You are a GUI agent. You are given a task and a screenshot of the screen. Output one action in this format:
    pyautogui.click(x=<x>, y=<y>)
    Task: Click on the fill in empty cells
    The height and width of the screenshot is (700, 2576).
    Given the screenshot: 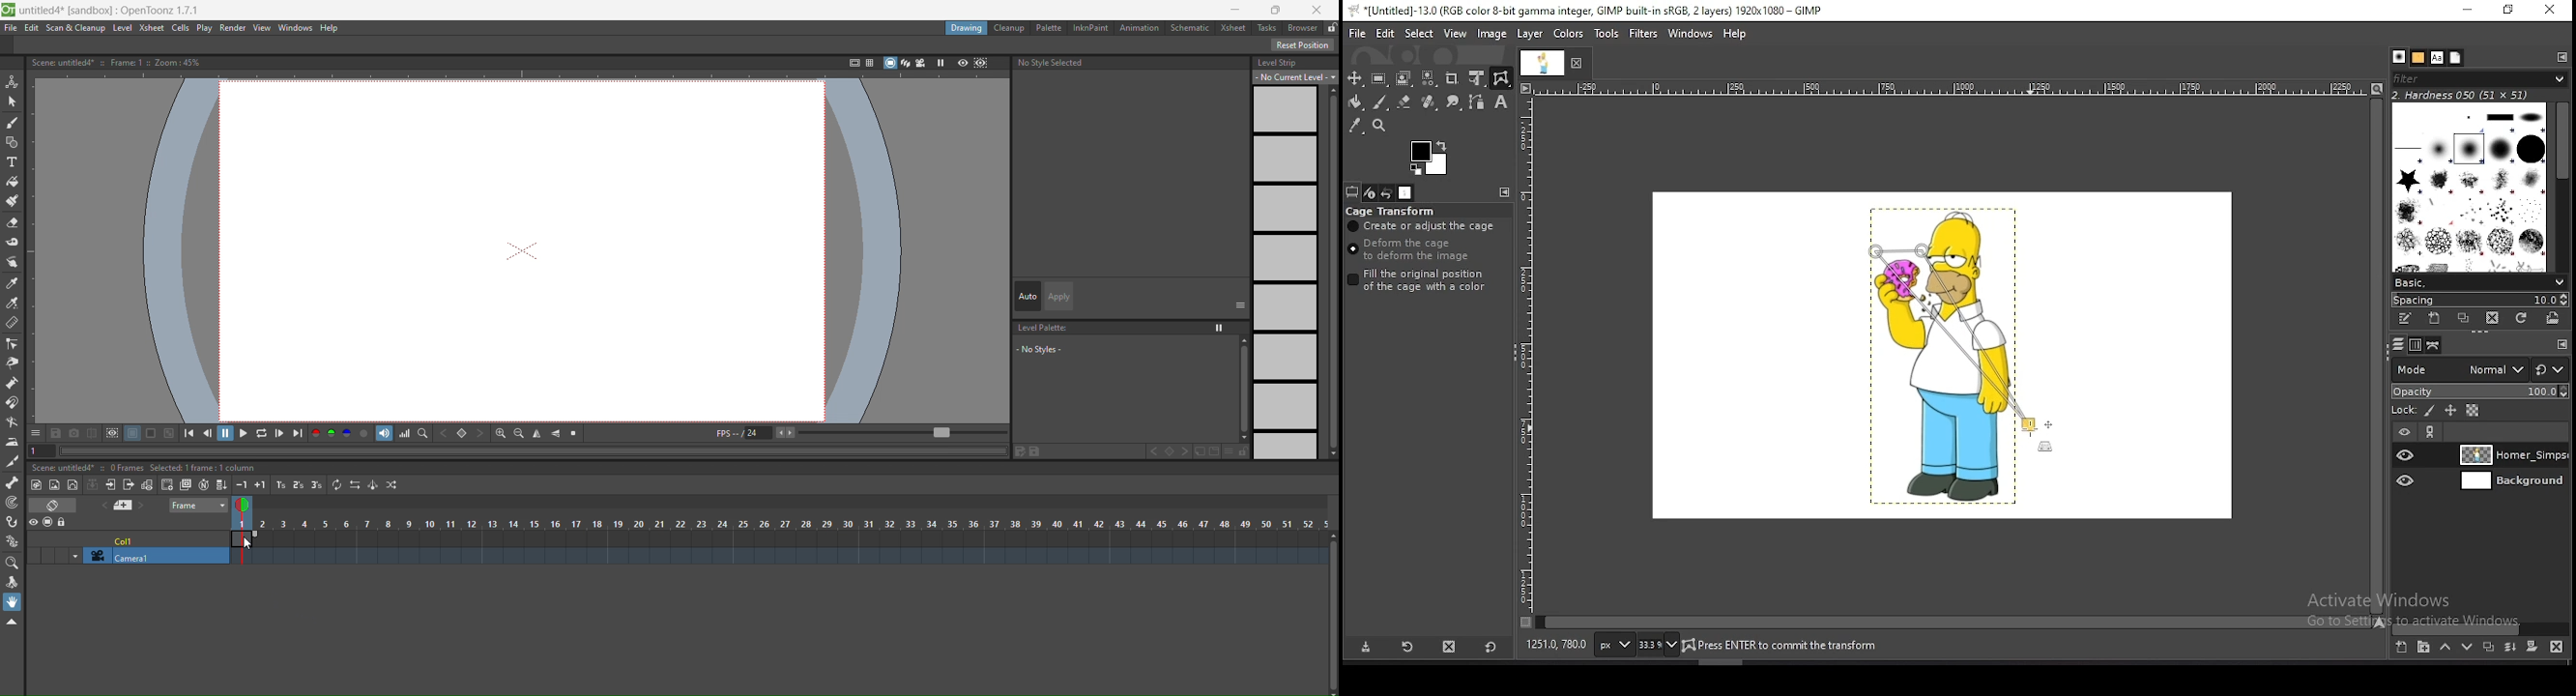 What is the action you would take?
    pyautogui.click(x=221, y=483)
    